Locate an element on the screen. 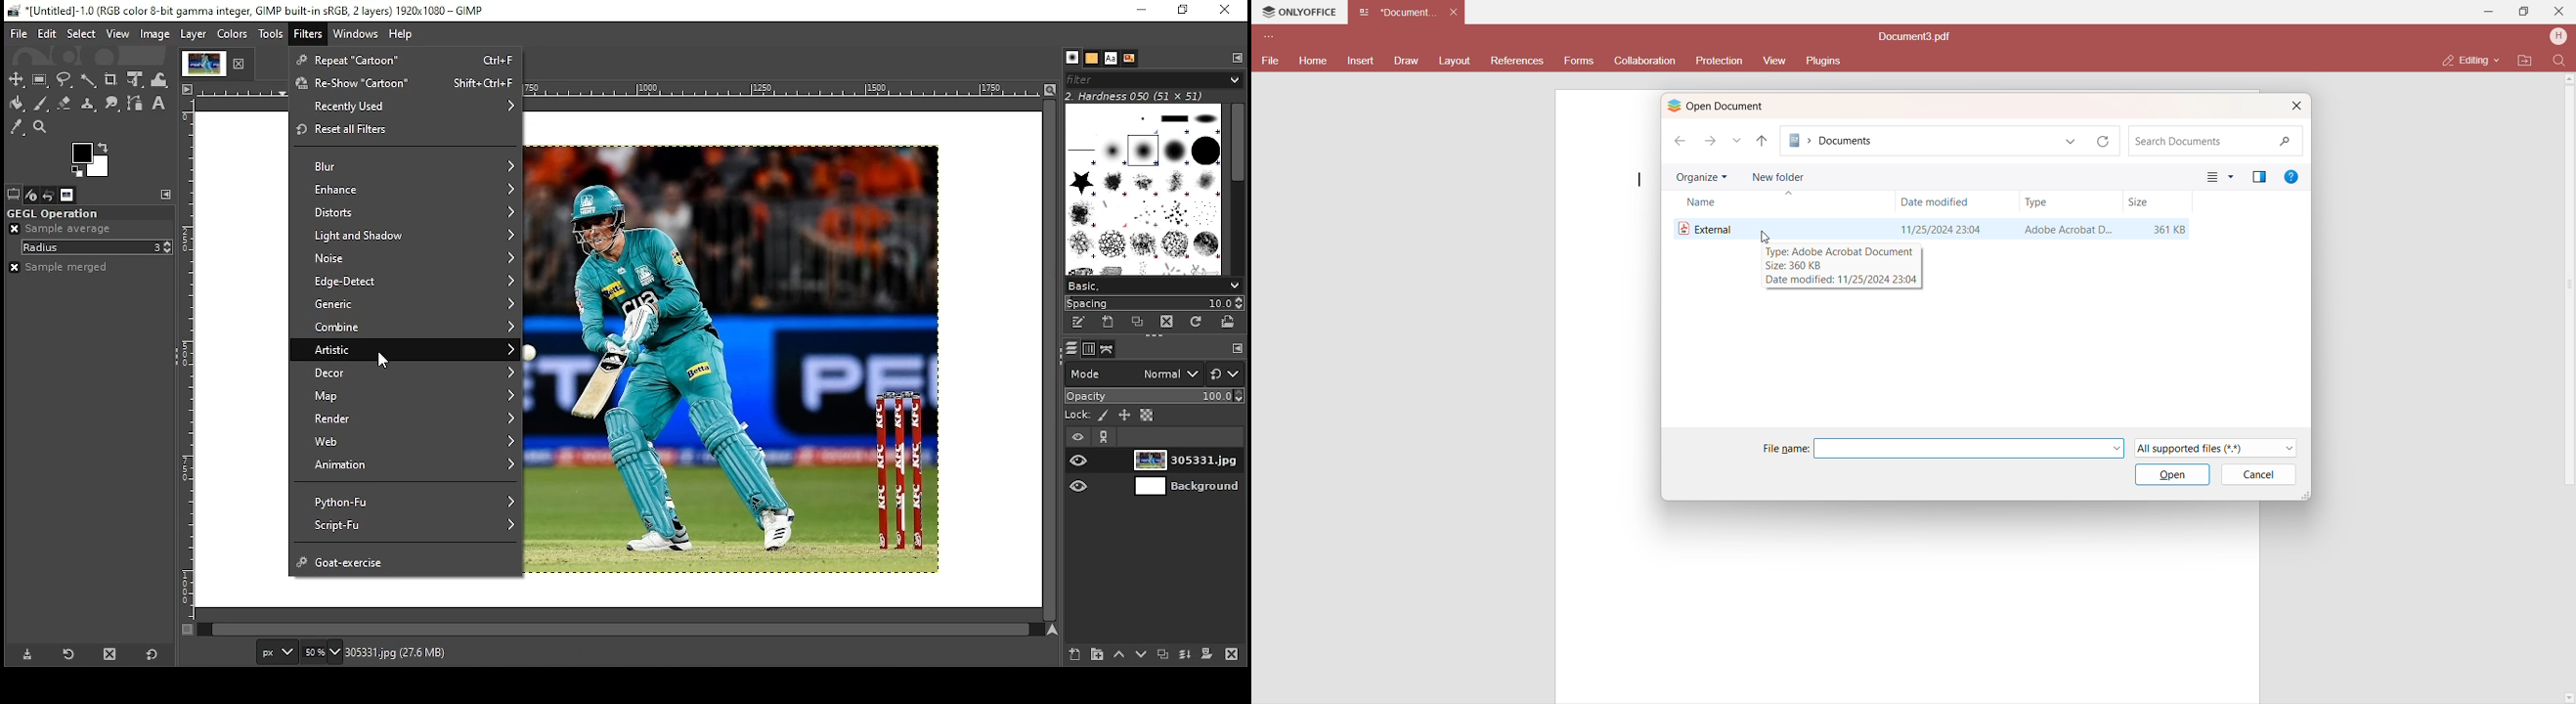 Image resolution: width=2576 pixels, height=728 pixels. animation is located at coordinates (409, 466).